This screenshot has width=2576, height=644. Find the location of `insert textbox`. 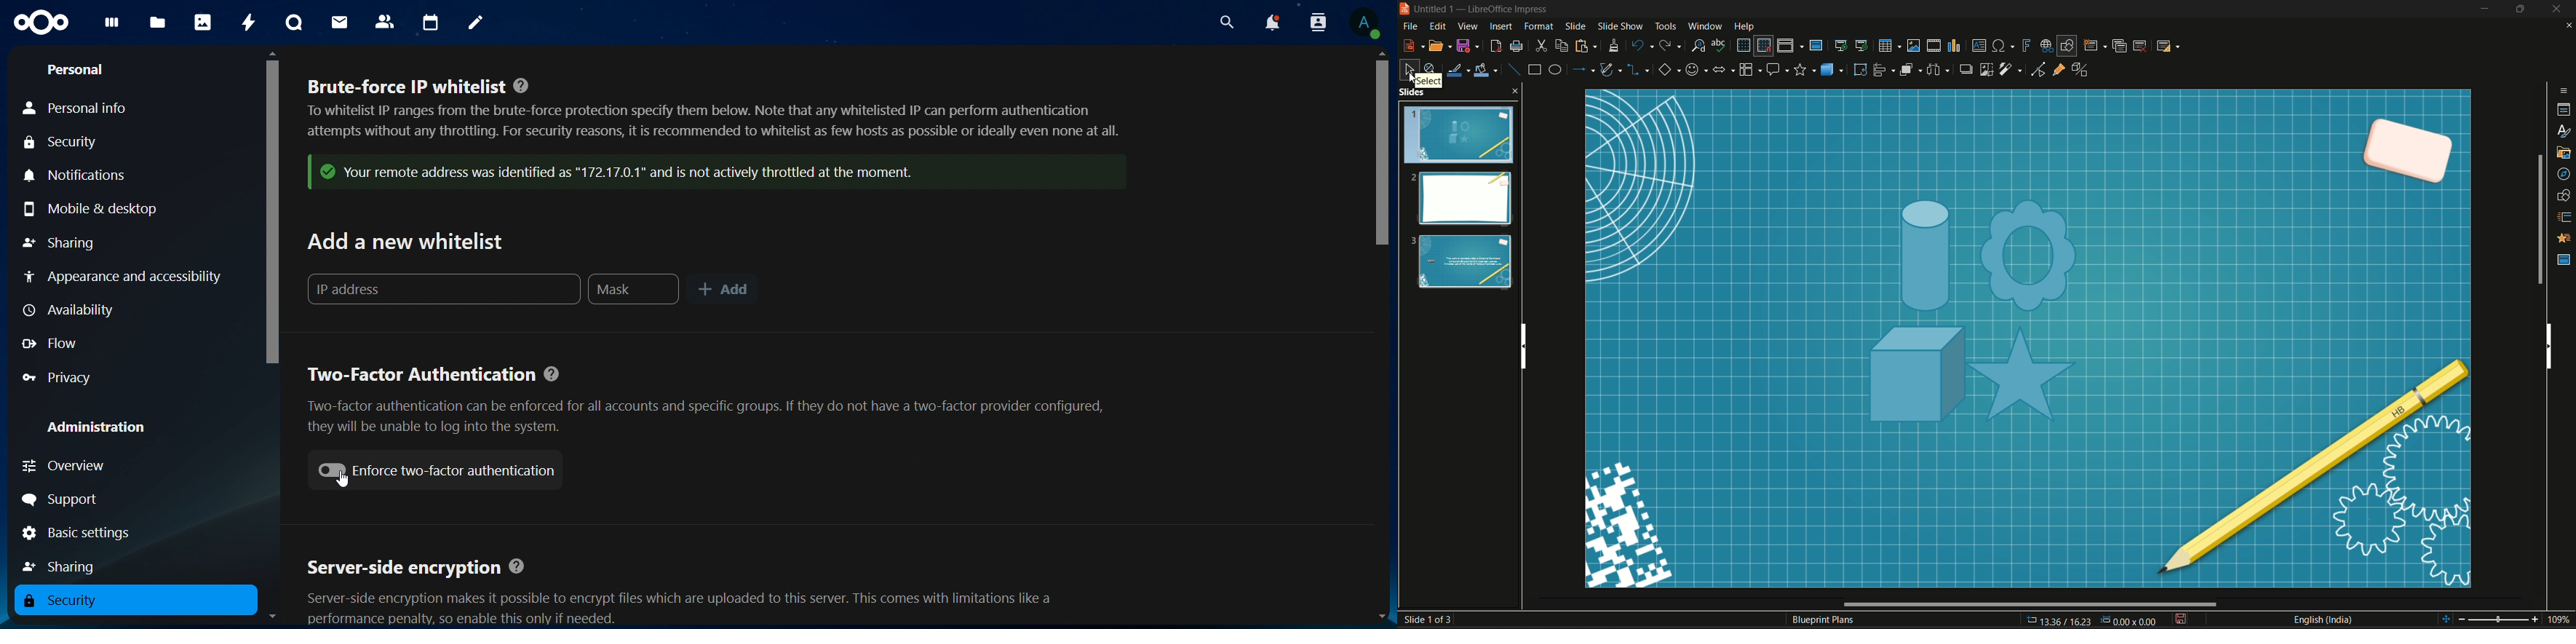

insert textbox is located at coordinates (1978, 44).